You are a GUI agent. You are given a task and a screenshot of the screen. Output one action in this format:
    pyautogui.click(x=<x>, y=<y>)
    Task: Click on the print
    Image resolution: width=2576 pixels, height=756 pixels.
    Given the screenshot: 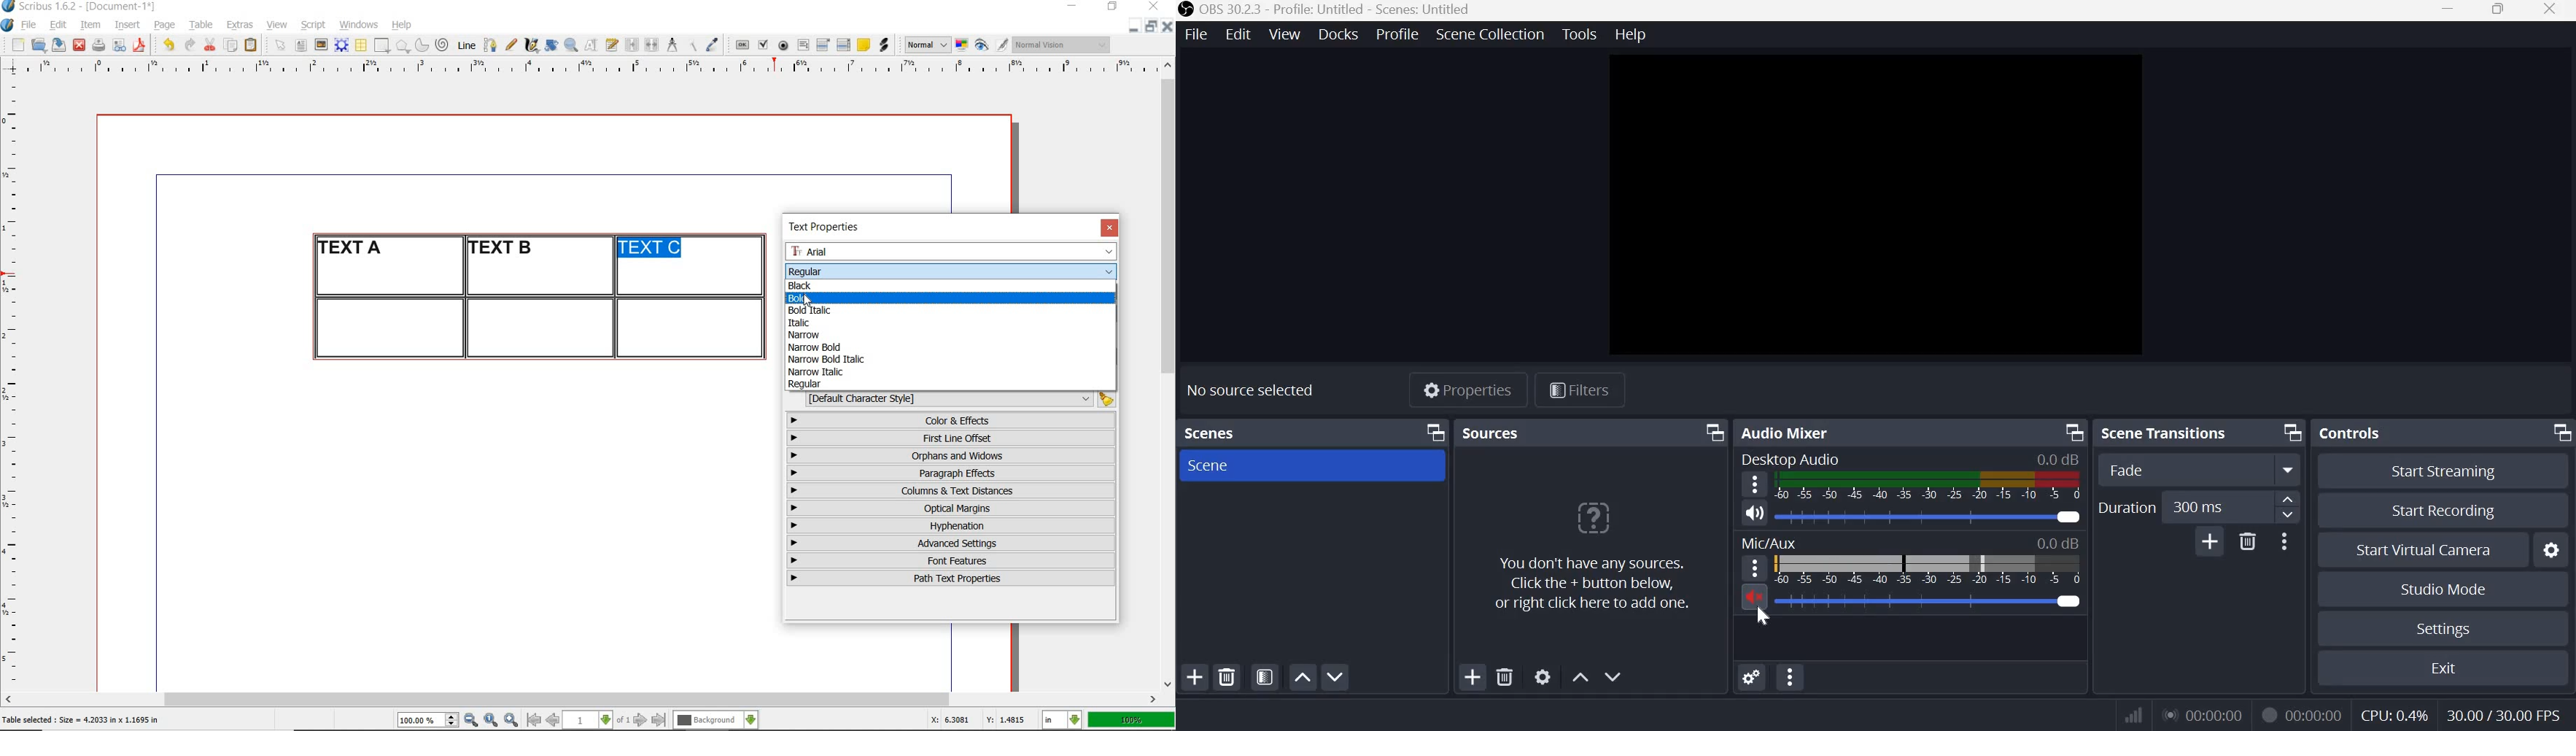 What is the action you would take?
    pyautogui.click(x=98, y=45)
    